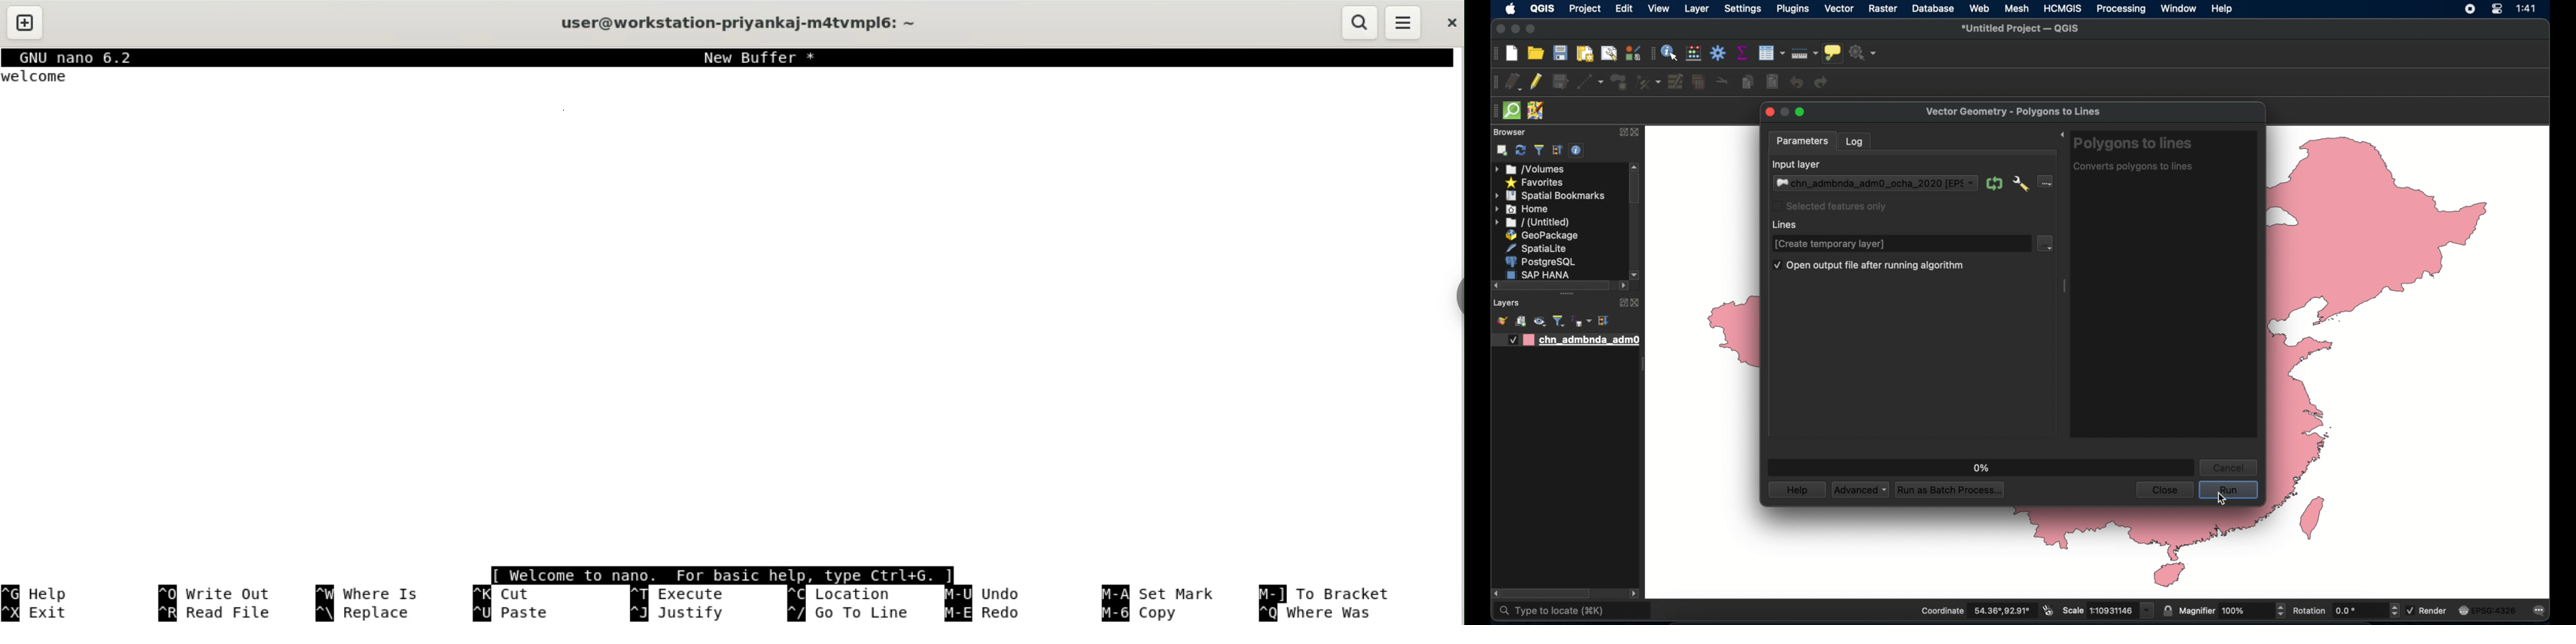 The height and width of the screenshot is (644, 2576). What do you see at coordinates (1854, 141) in the screenshot?
I see `log` at bounding box center [1854, 141].